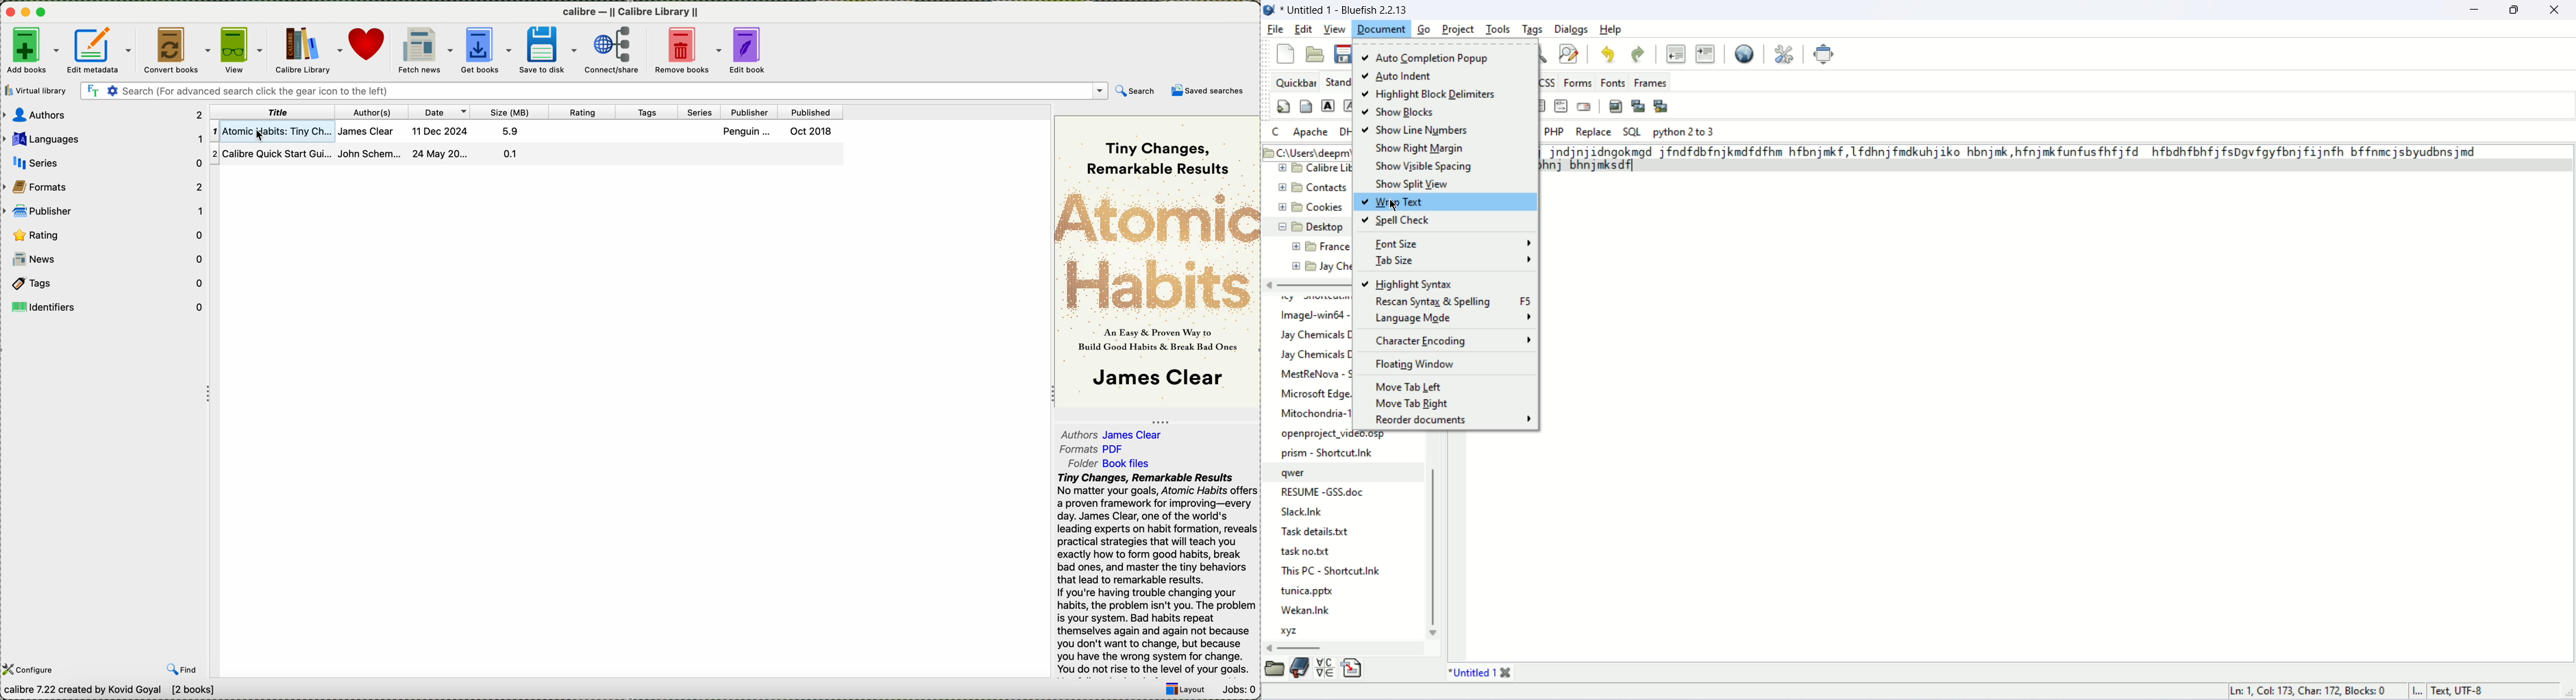 The width and height of the screenshot is (2576, 700). What do you see at coordinates (113, 691) in the screenshot?
I see `Calibre 7.22 created by Kavid Goyal [2 books]` at bounding box center [113, 691].